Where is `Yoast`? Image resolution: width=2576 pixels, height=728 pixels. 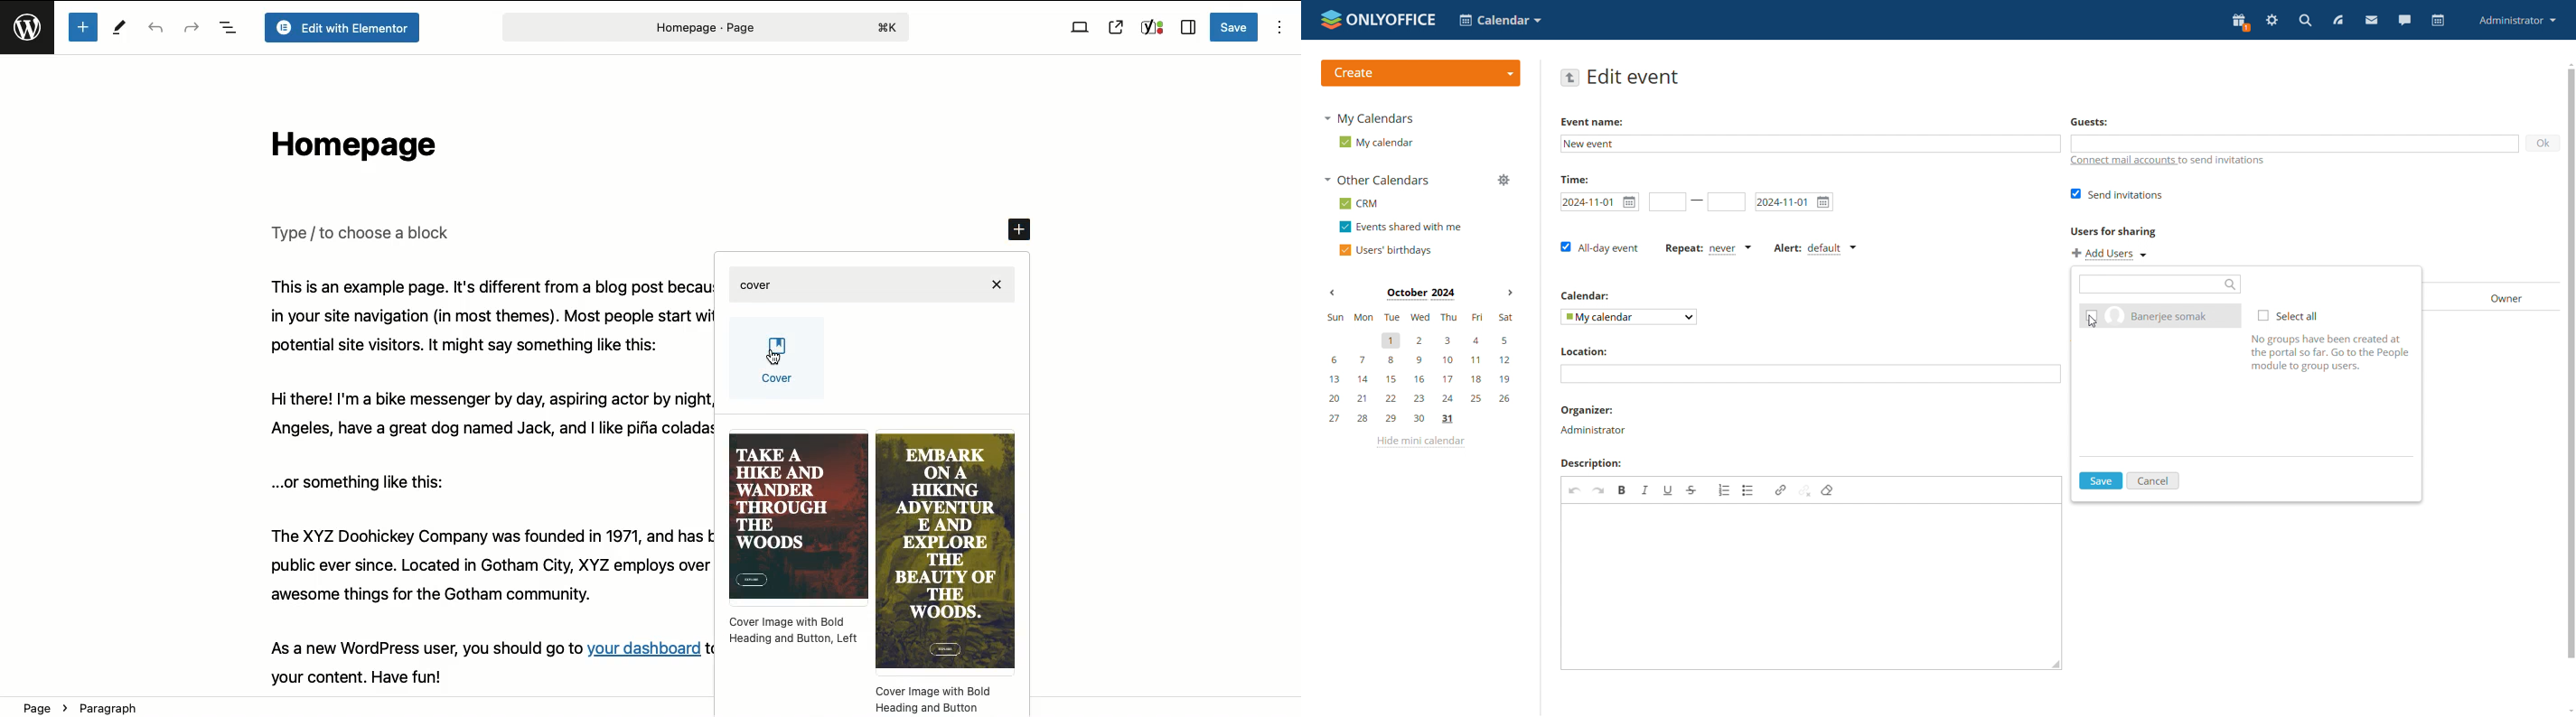
Yoast is located at coordinates (1151, 28).